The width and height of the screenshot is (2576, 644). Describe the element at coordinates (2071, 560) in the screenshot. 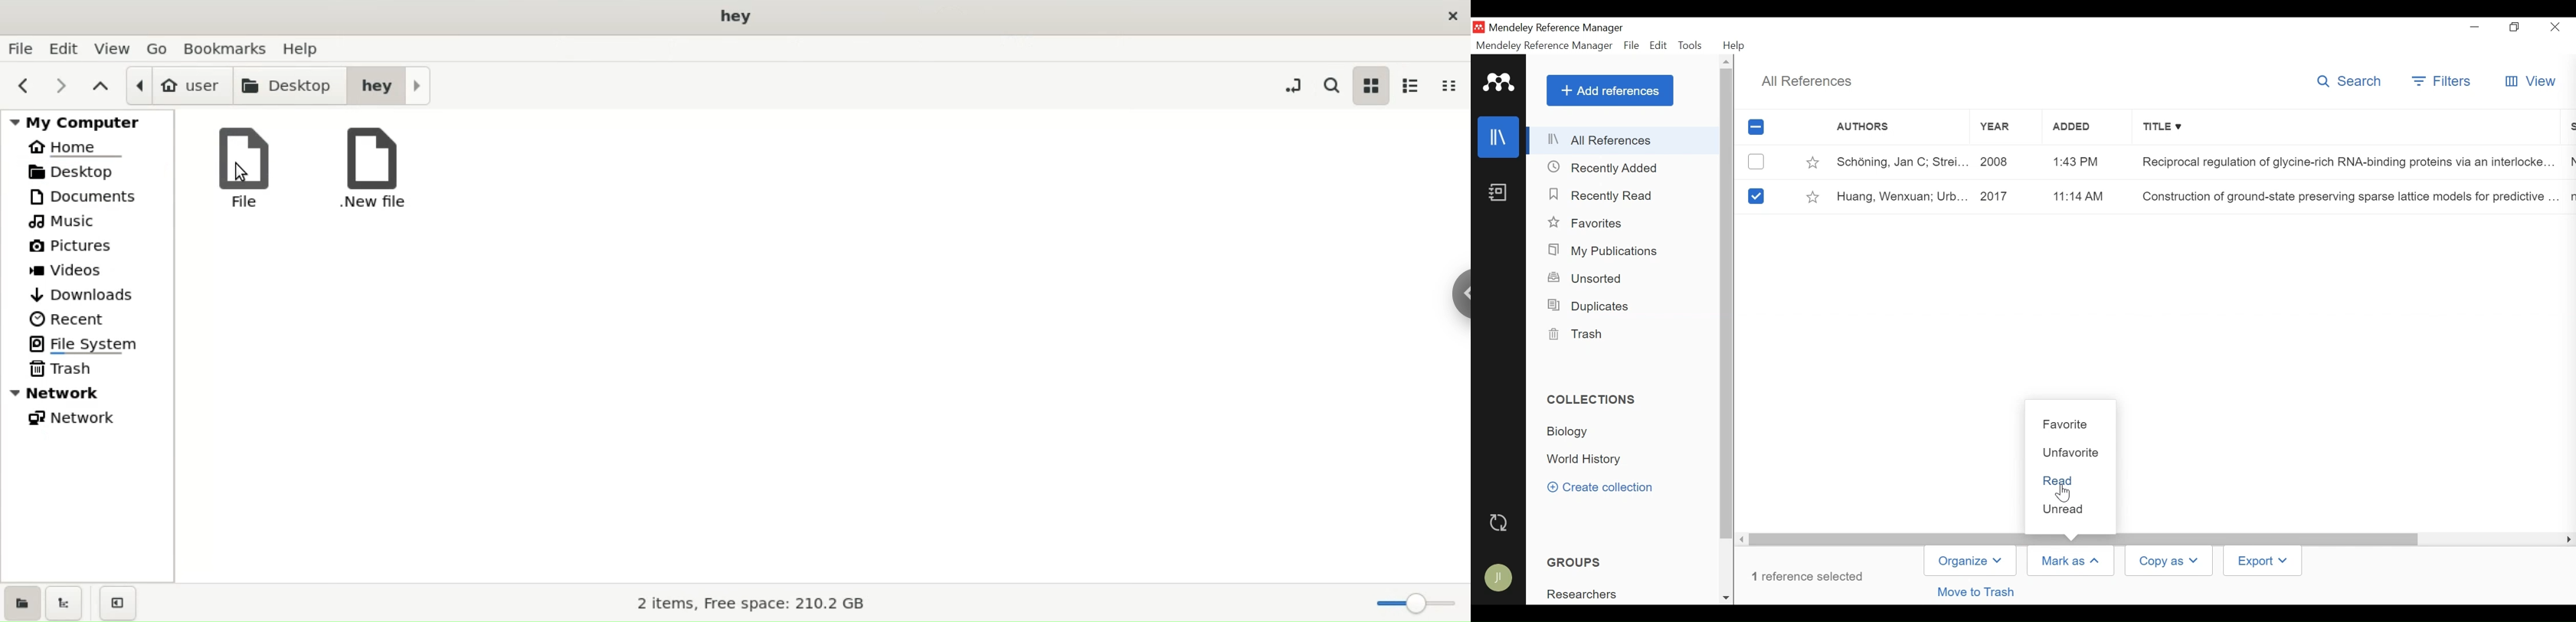

I see `Mark As` at that location.